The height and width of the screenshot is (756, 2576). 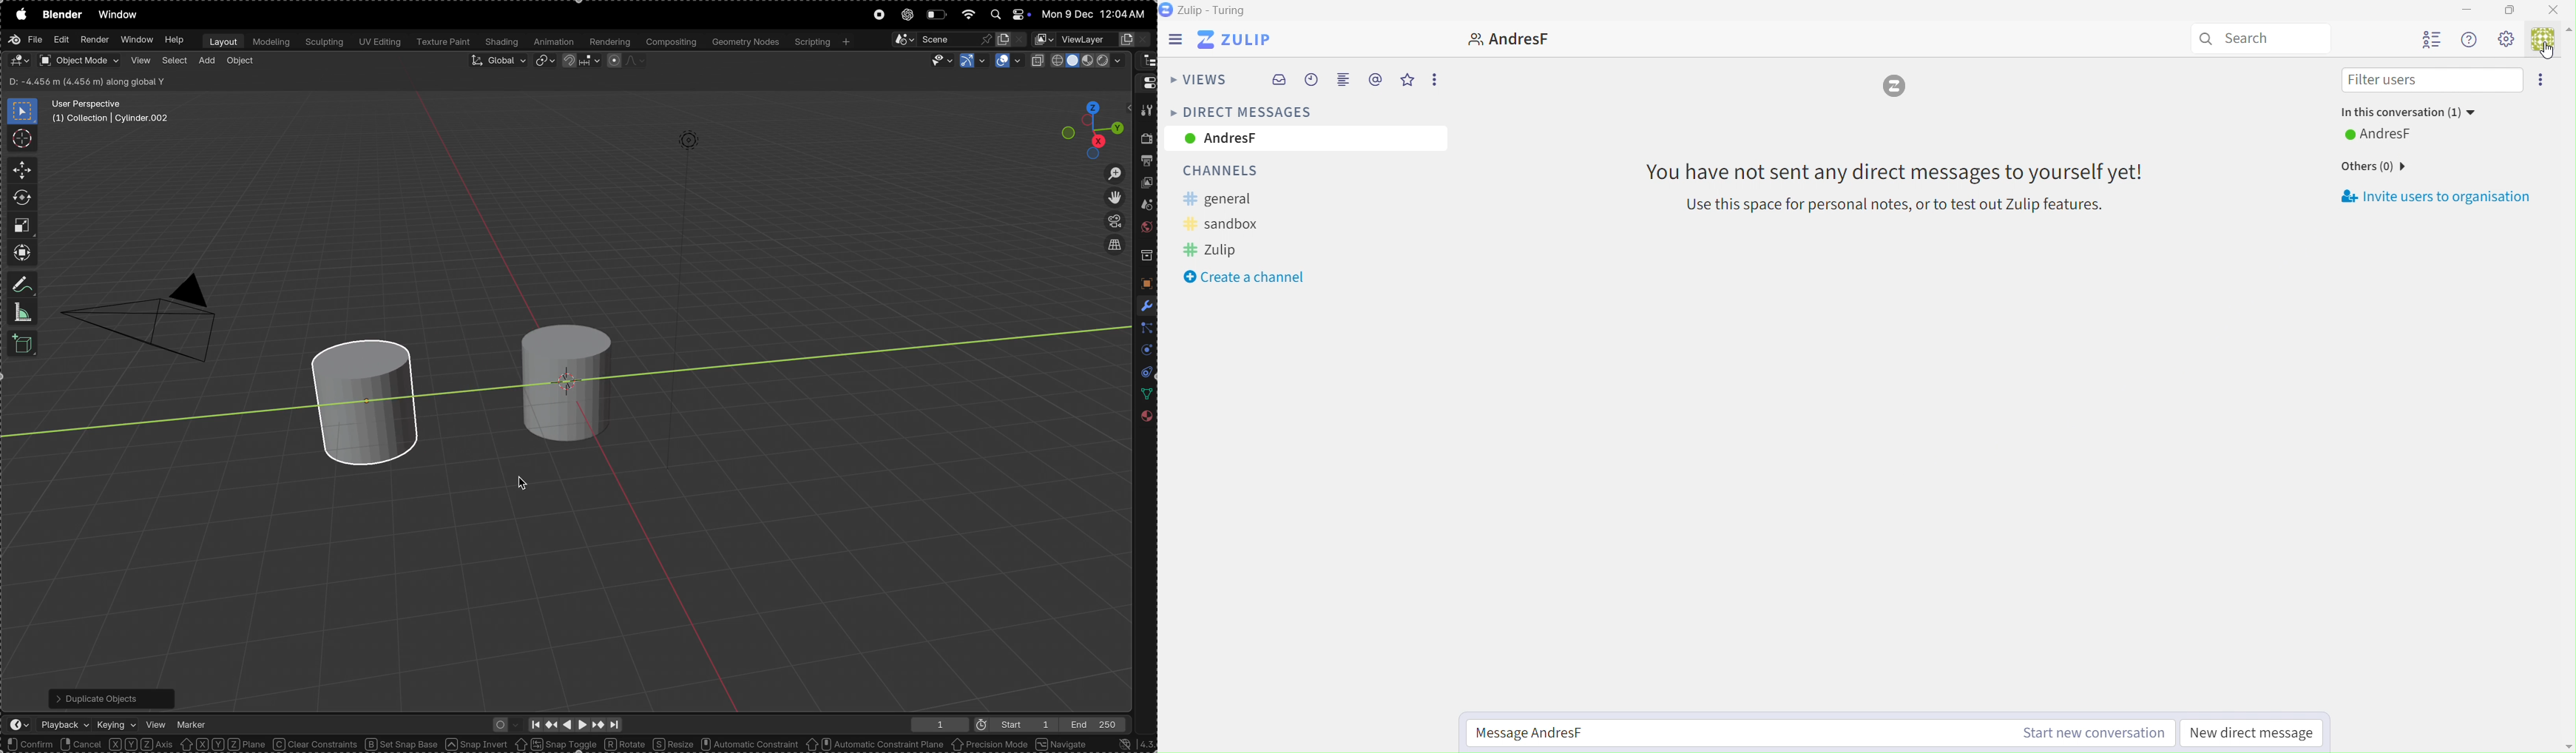 What do you see at coordinates (609, 42) in the screenshot?
I see `rendering` at bounding box center [609, 42].